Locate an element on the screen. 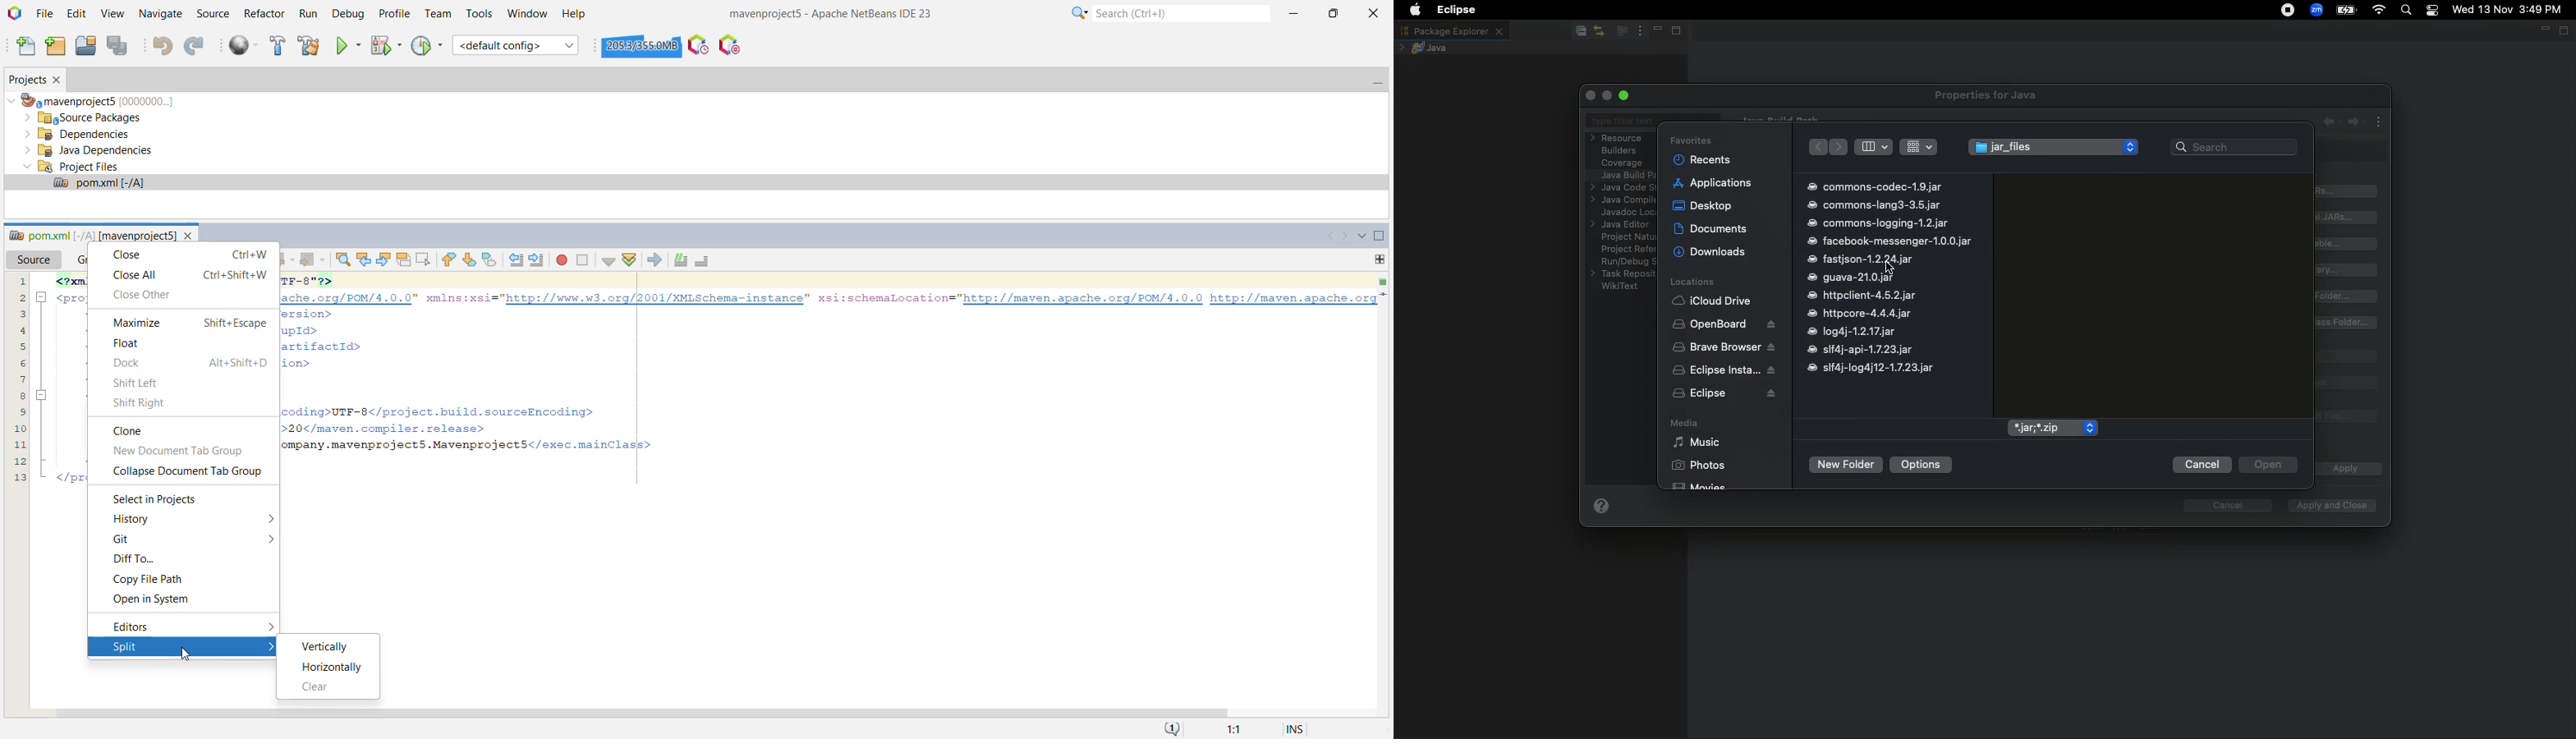 The image size is (2576, 756). cancel is located at coordinates (2220, 506).